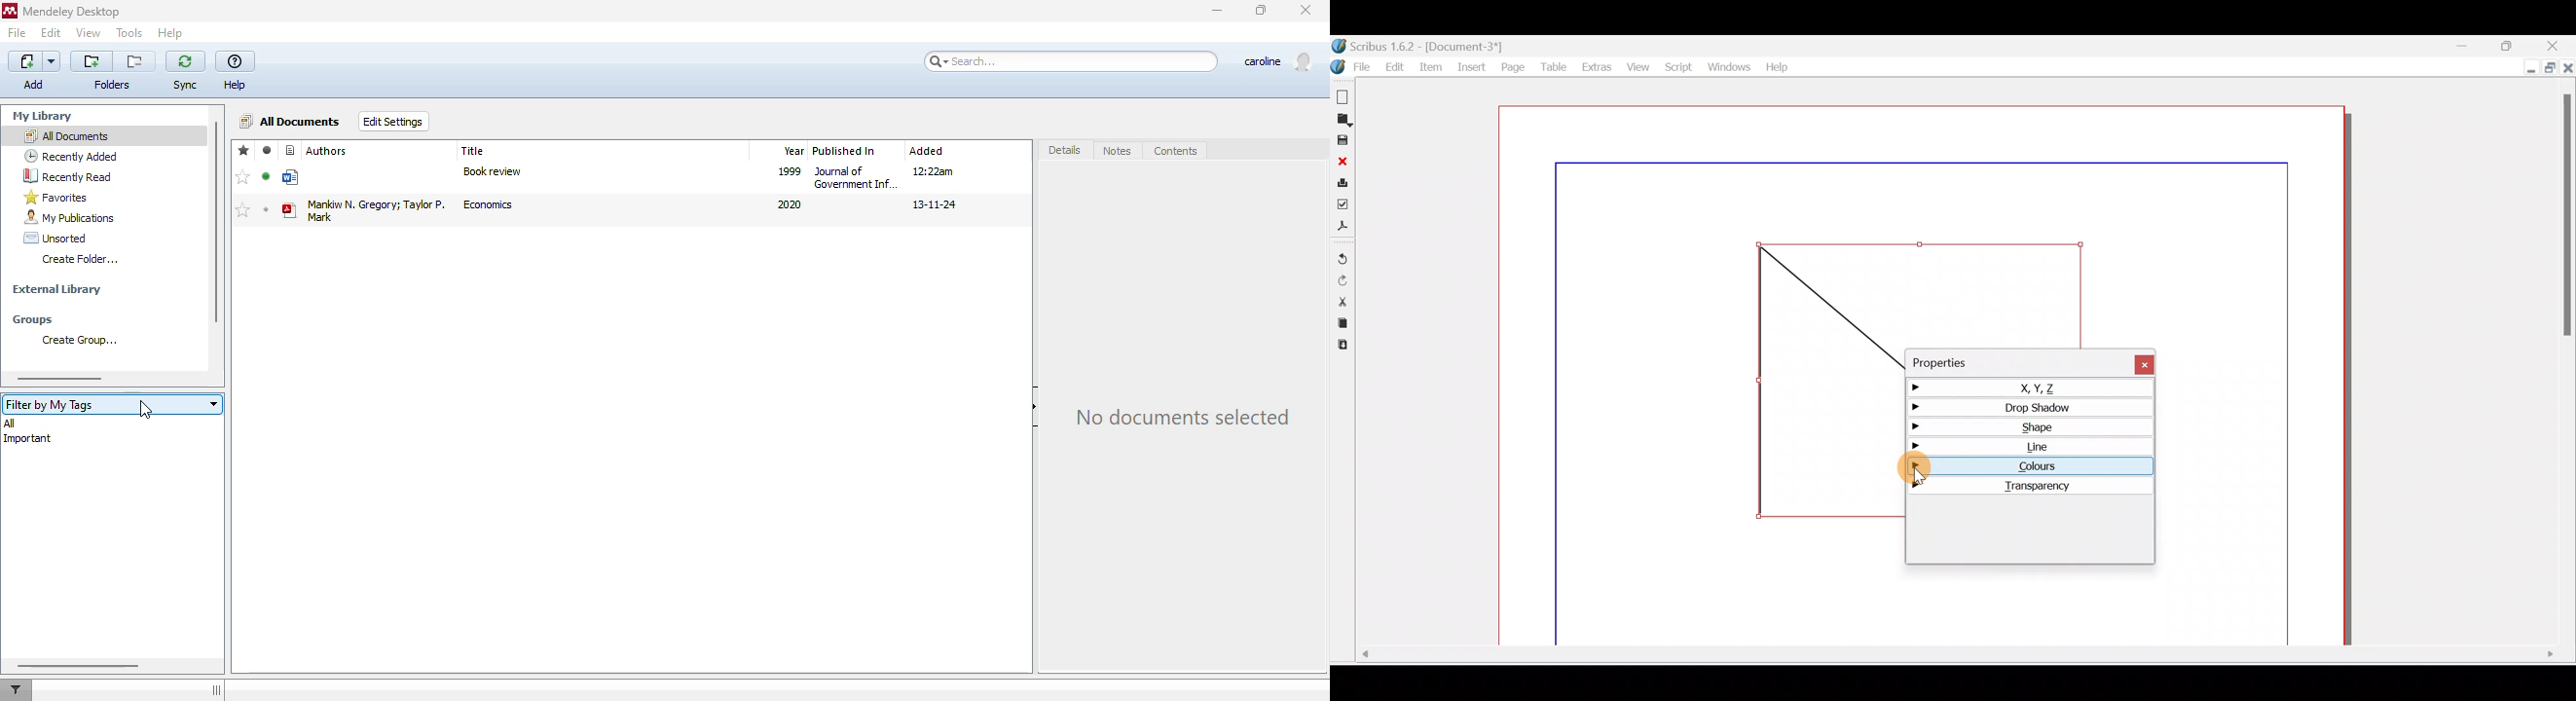 The width and height of the screenshot is (2576, 728). I want to click on mark as favorites, so click(243, 210).